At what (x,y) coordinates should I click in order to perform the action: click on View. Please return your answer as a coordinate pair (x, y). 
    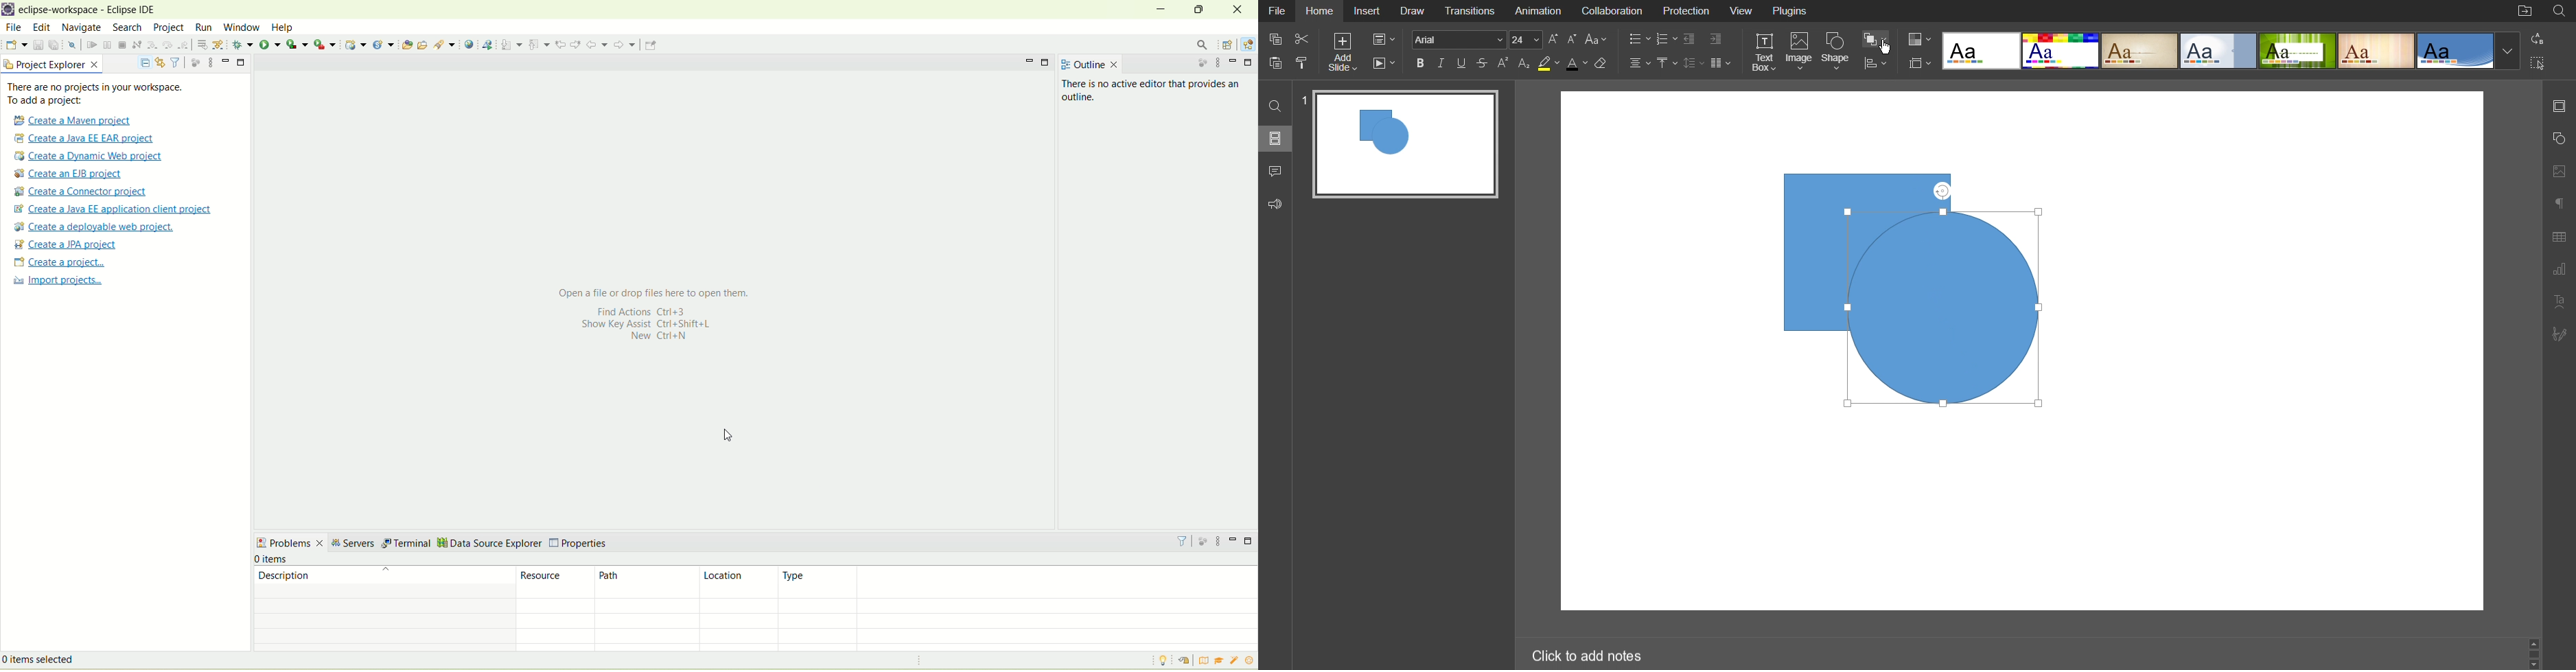
    Looking at the image, I should click on (1740, 11).